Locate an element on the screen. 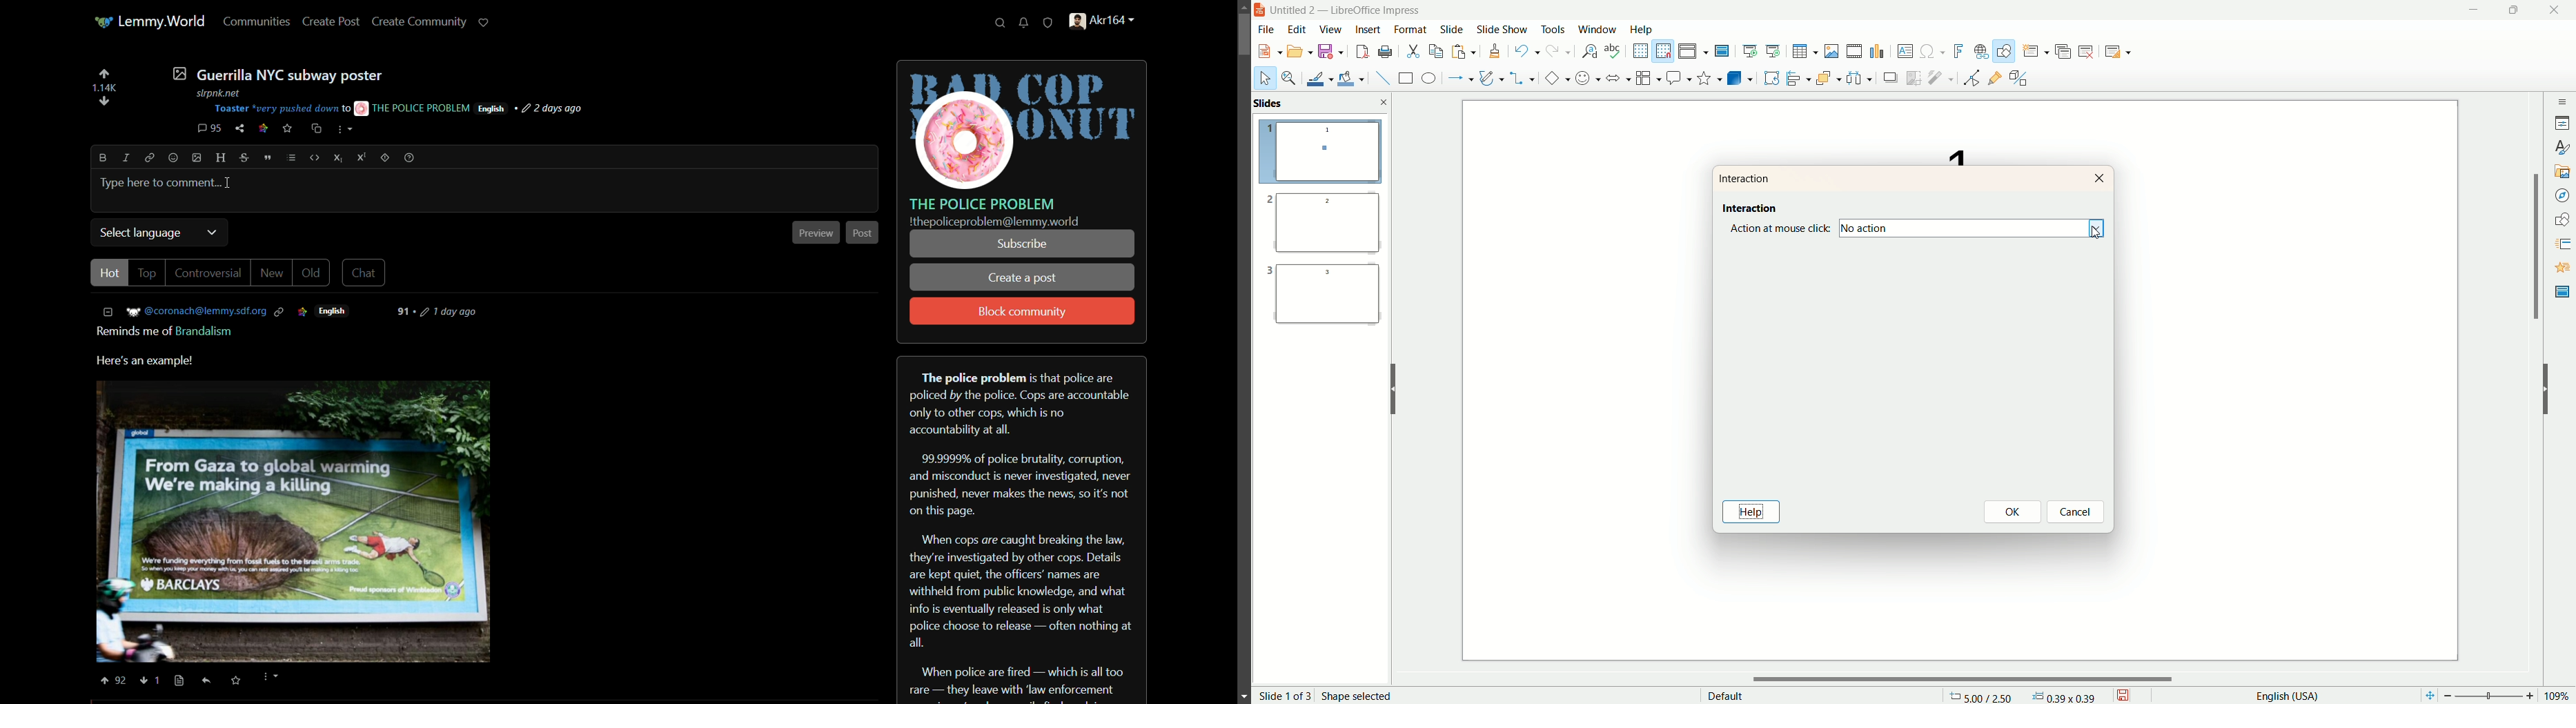 This screenshot has height=728, width=2576. export directly as PDF is located at coordinates (1361, 52).